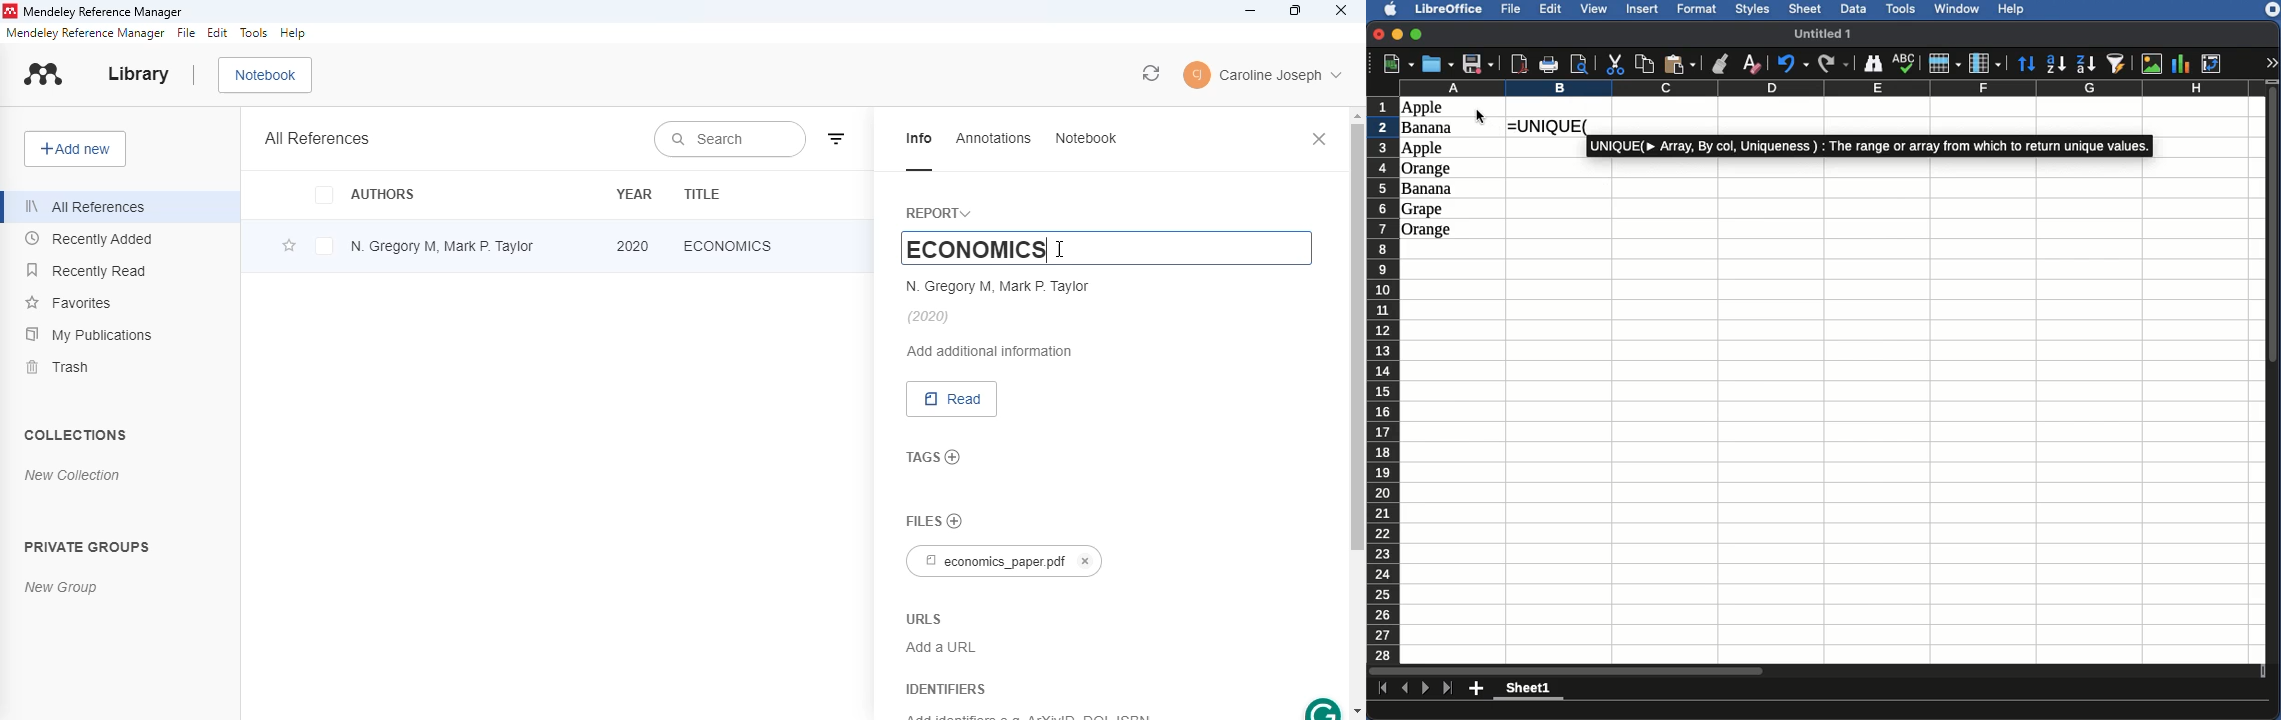  I want to click on untitled 1, so click(1830, 32).